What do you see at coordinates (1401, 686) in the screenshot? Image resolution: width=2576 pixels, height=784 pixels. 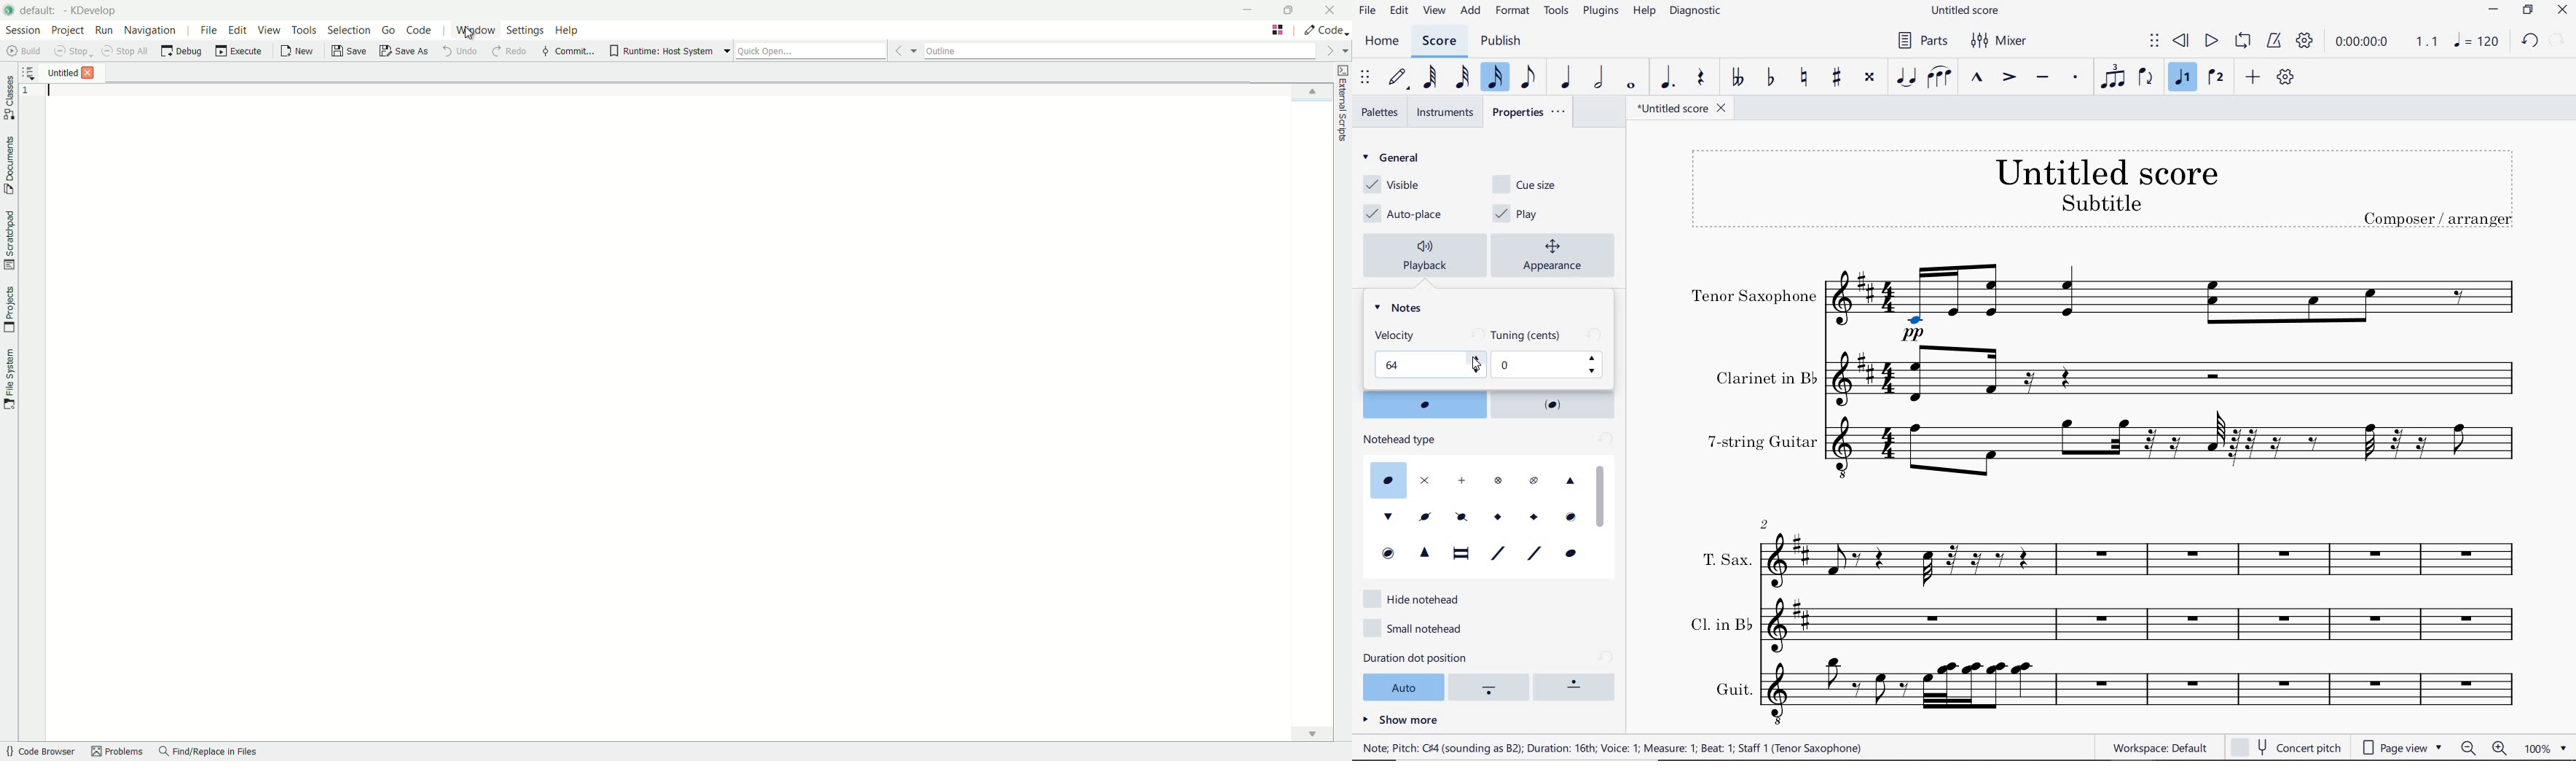 I see `auto` at bounding box center [1401, 686].